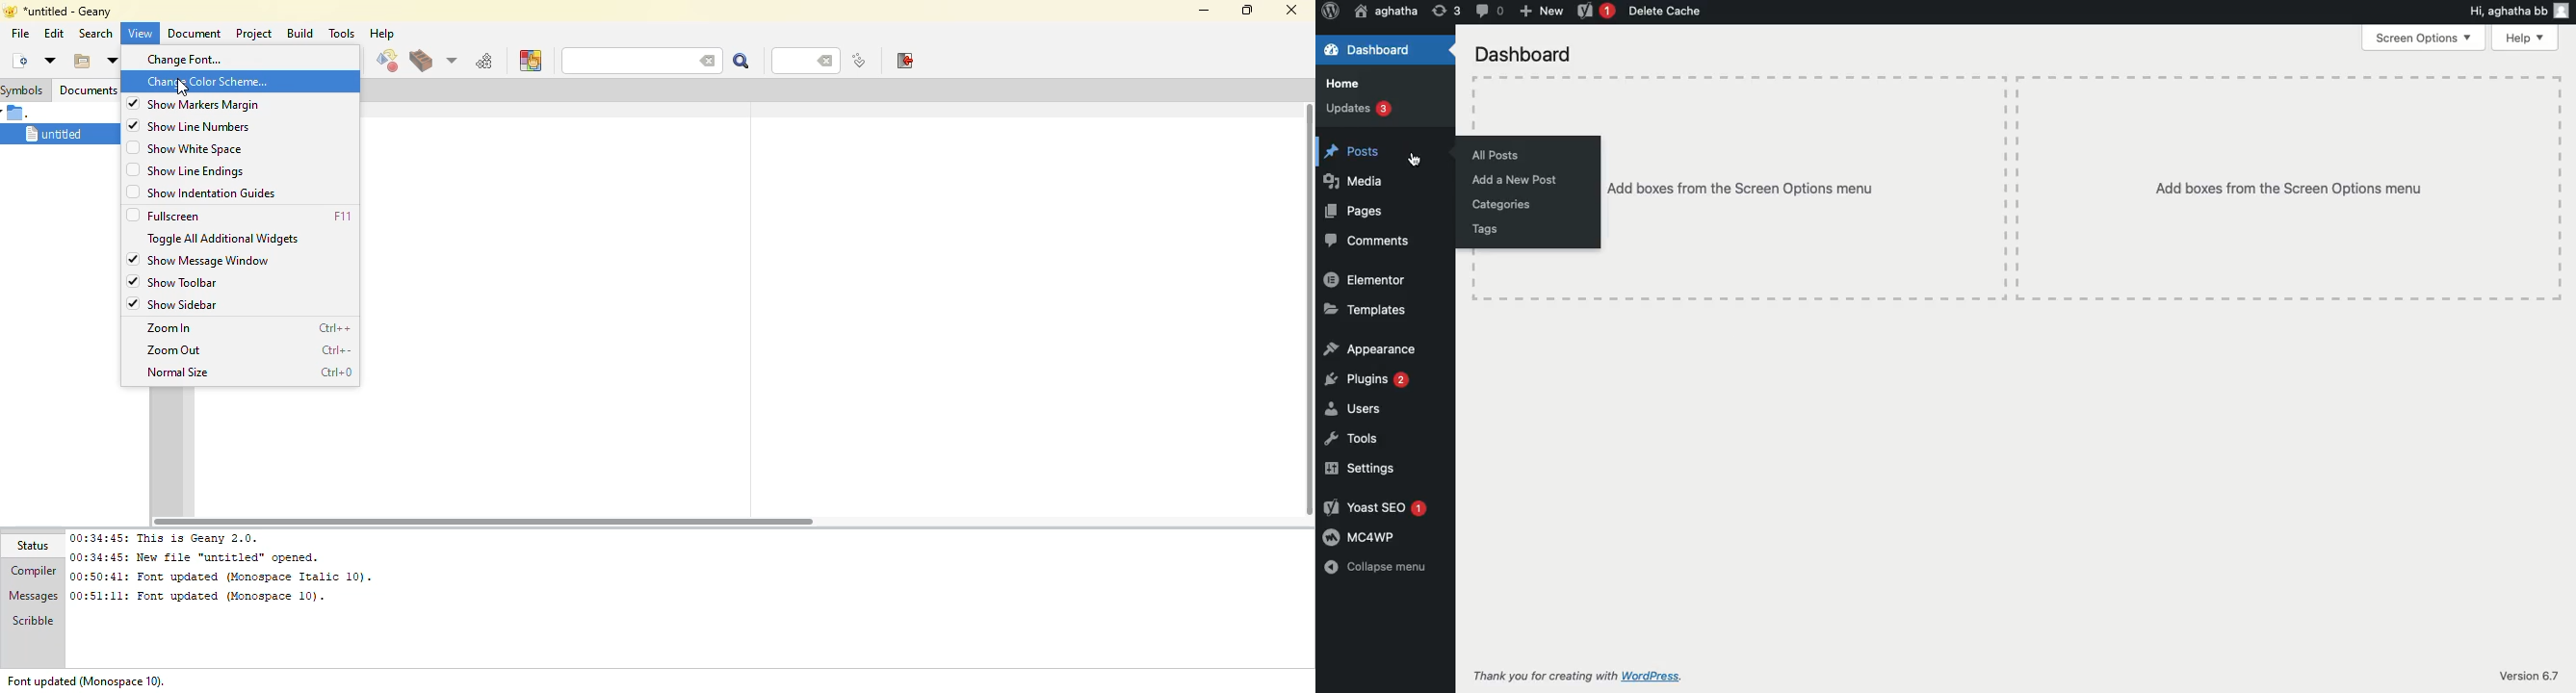 This screenshot has width=2576, height=700. What do you see at coordinates (1485, 11) in the screenshot?
I see `Comment` at bounding box center [1485, 11].